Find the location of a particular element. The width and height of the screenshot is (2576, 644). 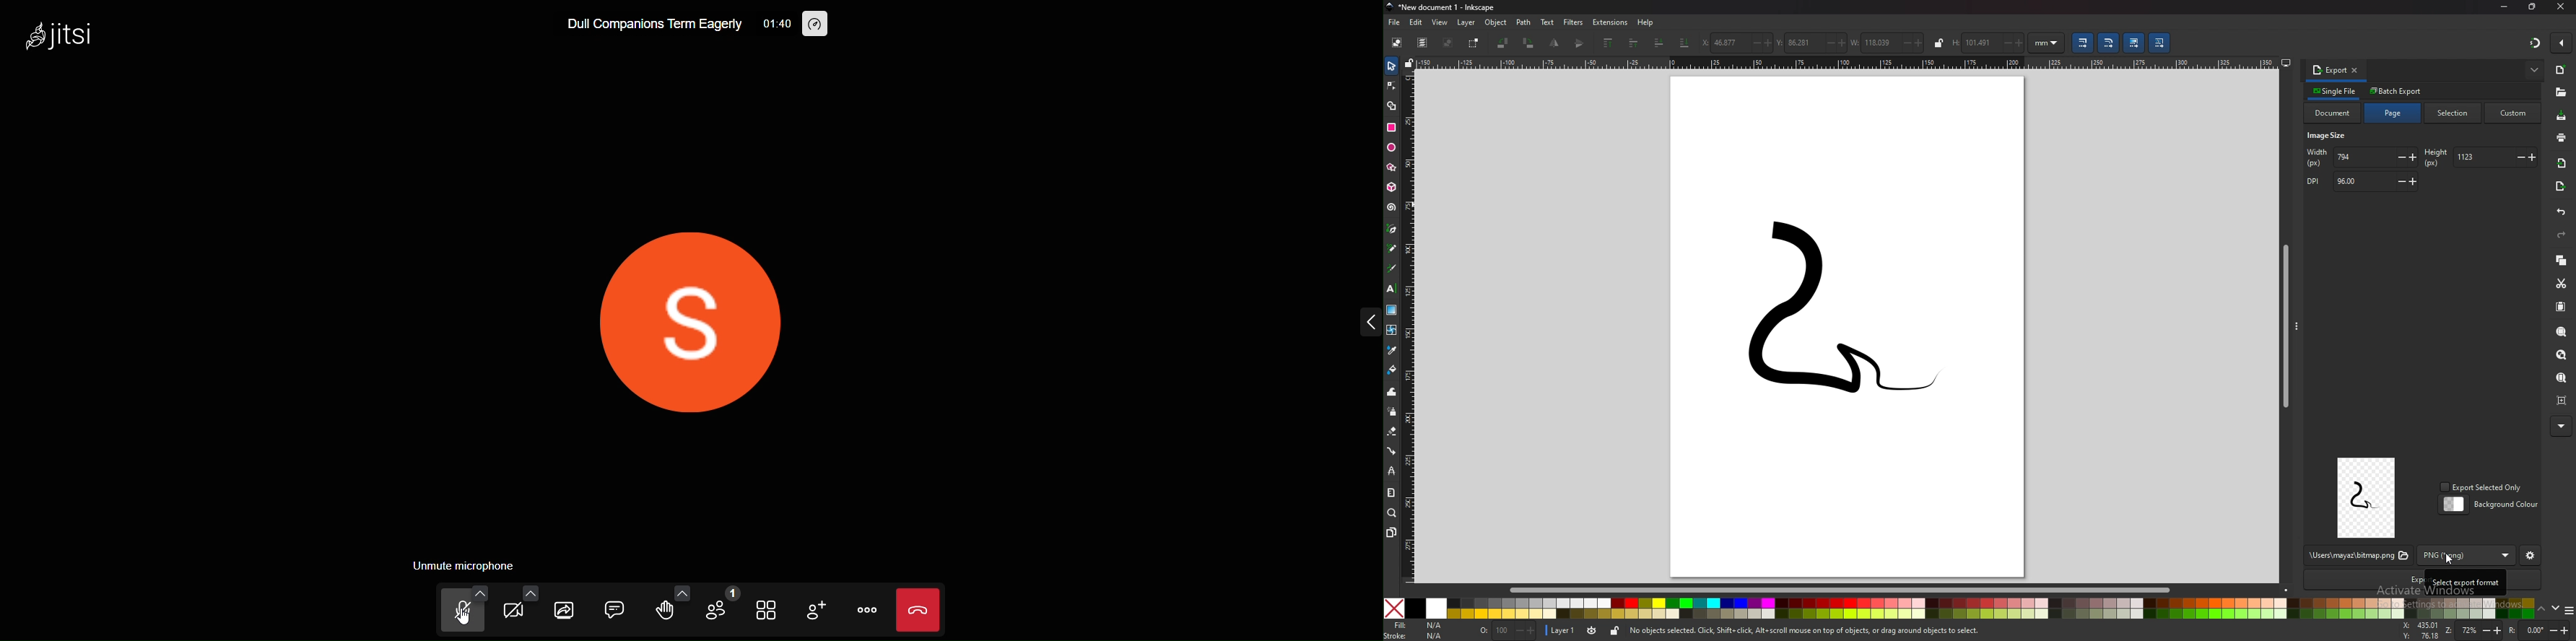

select all in all layers is located at coordinates (1422, 43).